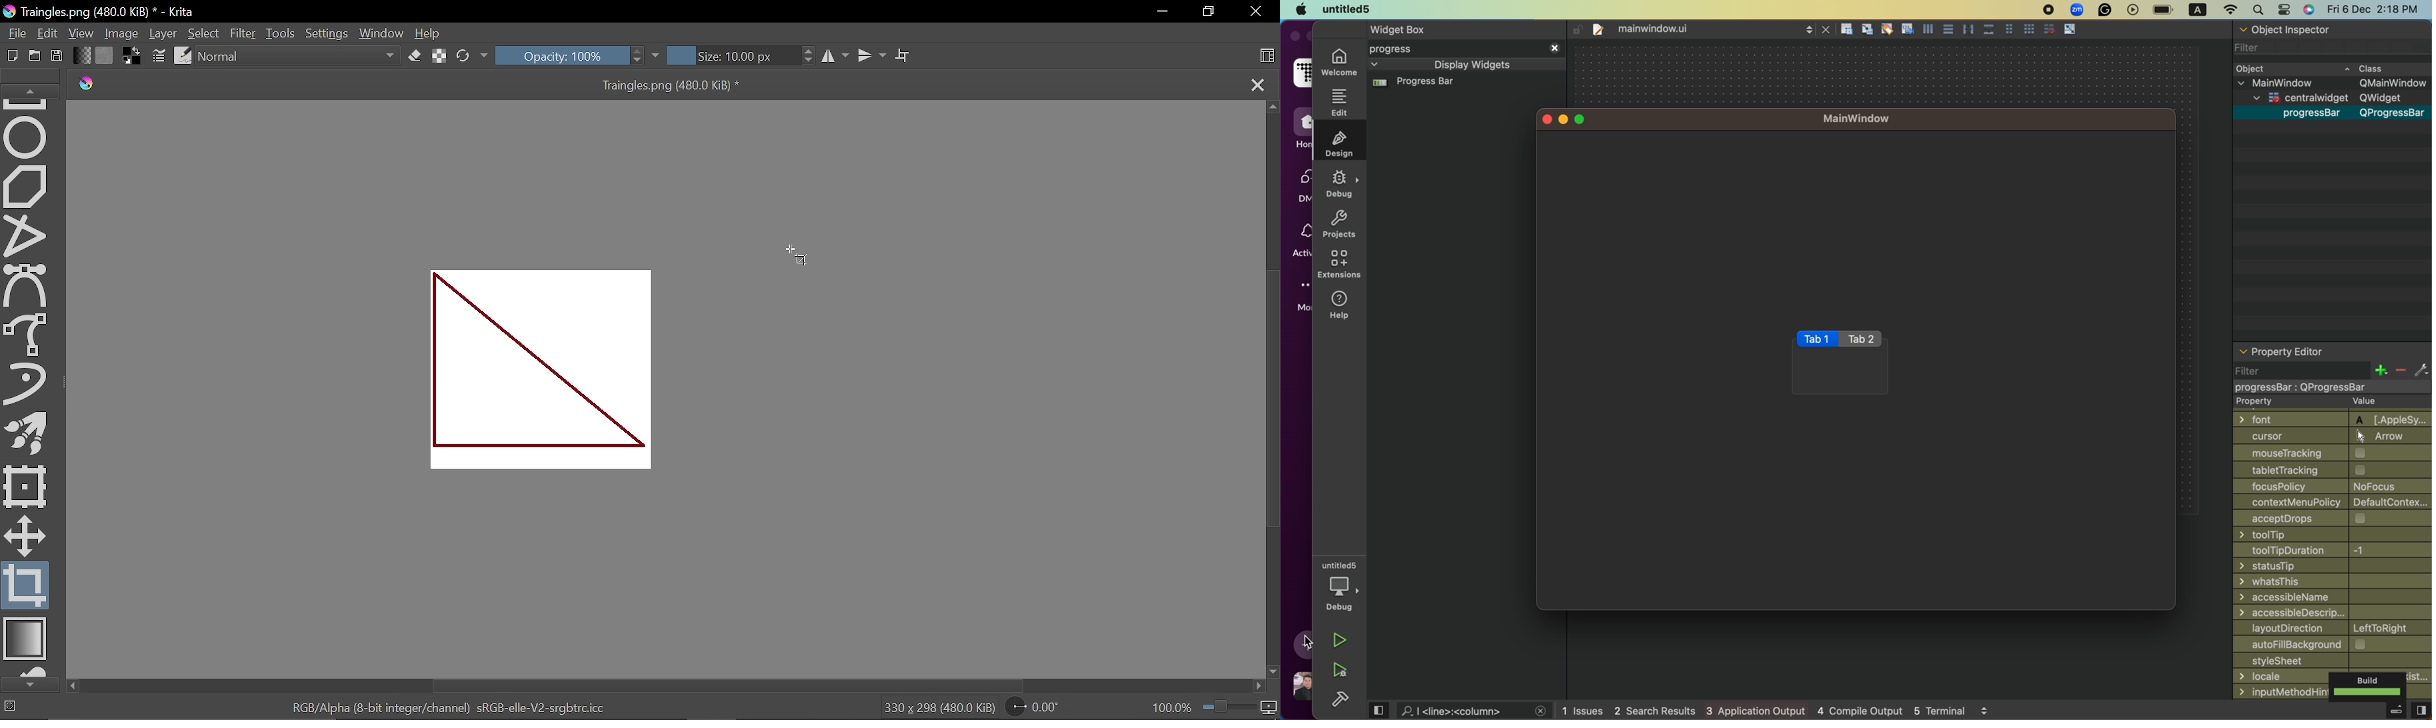 The width and height of the screenshot is (2436, 728). I want to click on stylesheet, so click(2332, 662).